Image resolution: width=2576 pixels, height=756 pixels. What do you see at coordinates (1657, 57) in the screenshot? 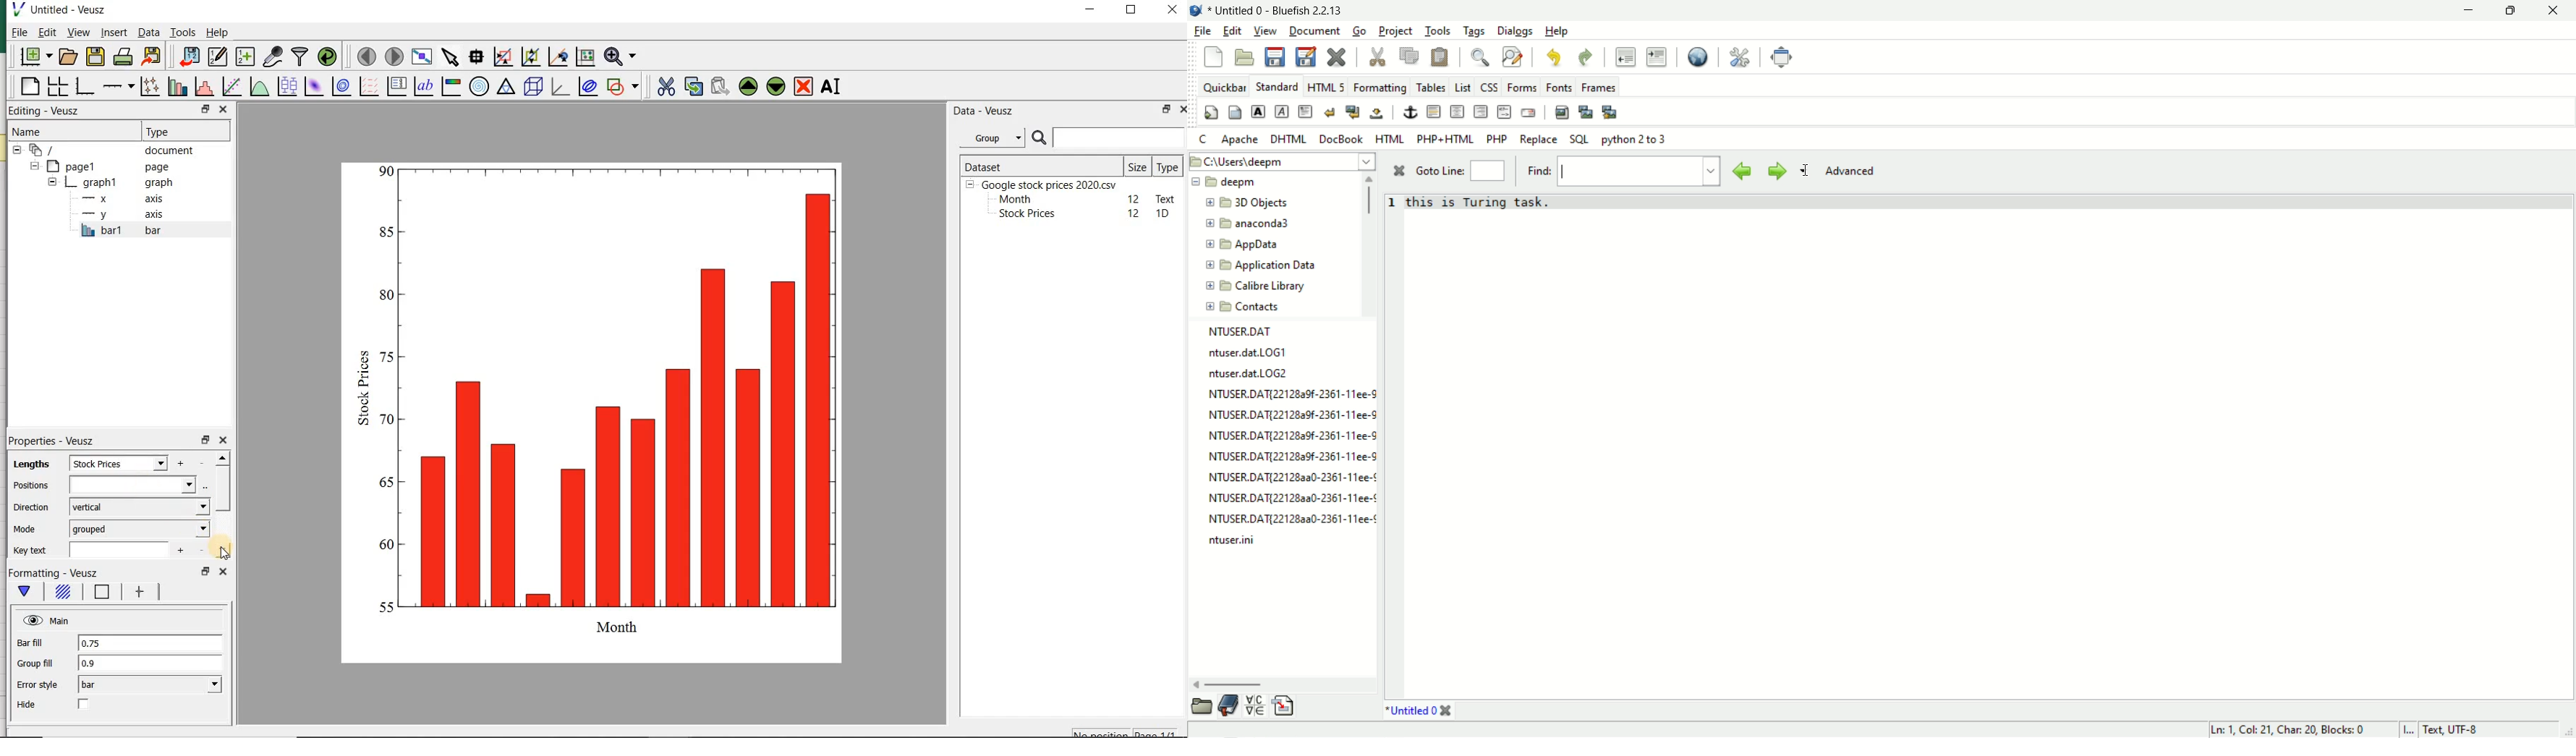
I see `indent` at bounding box center [1657, 57].